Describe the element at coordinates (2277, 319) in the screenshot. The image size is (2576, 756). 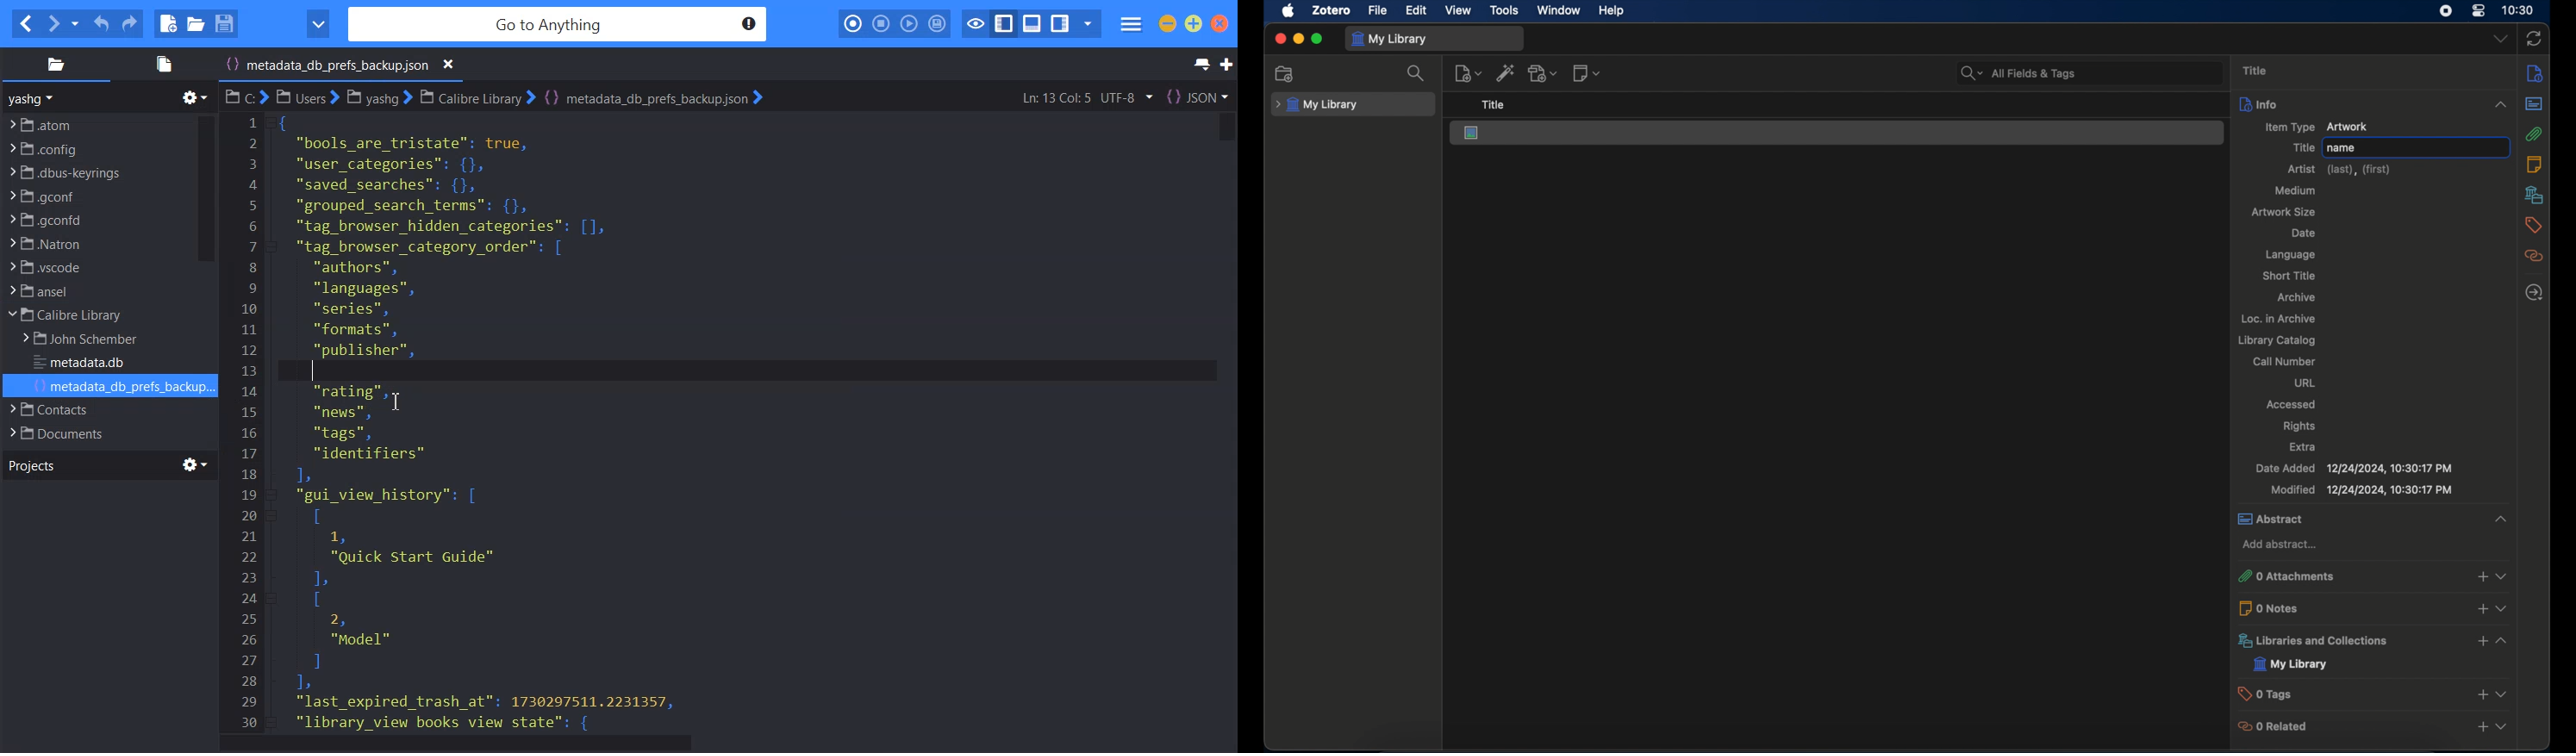
I see `loc. in archive` at that location.